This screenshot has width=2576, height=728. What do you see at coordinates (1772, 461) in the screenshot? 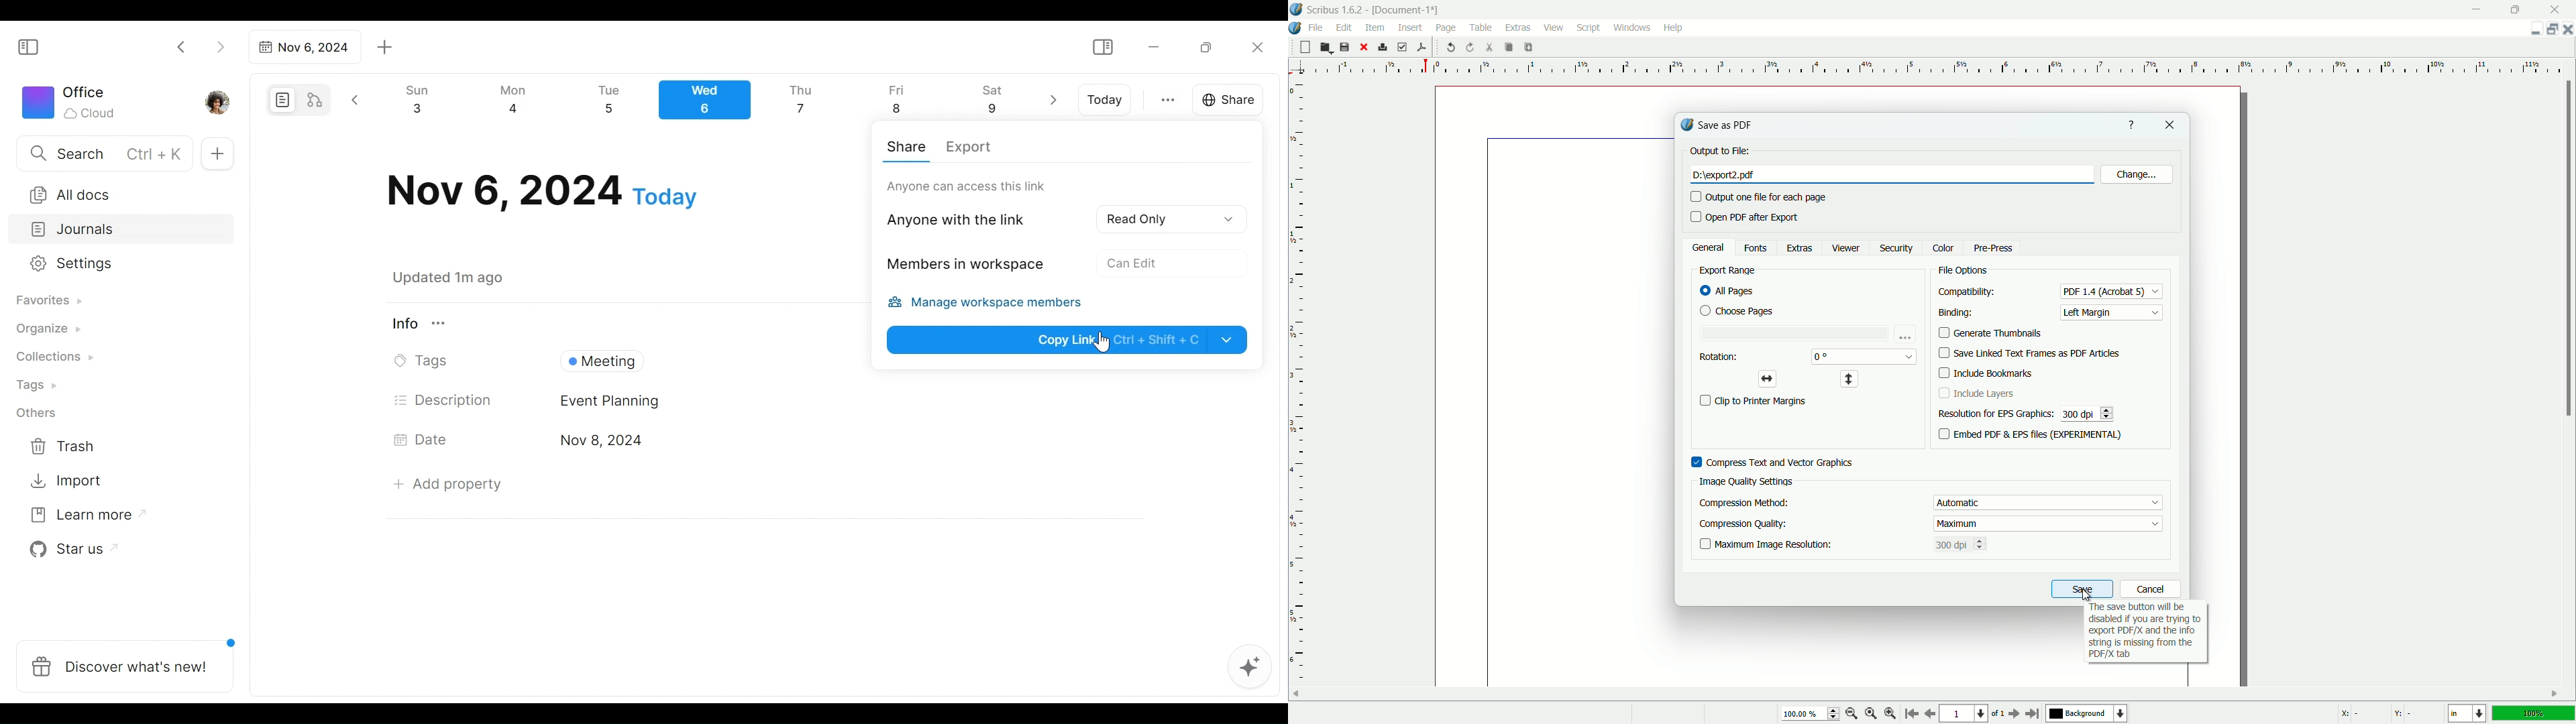
I see `compress text and vector graphics` at bounding box center [1772, 461].